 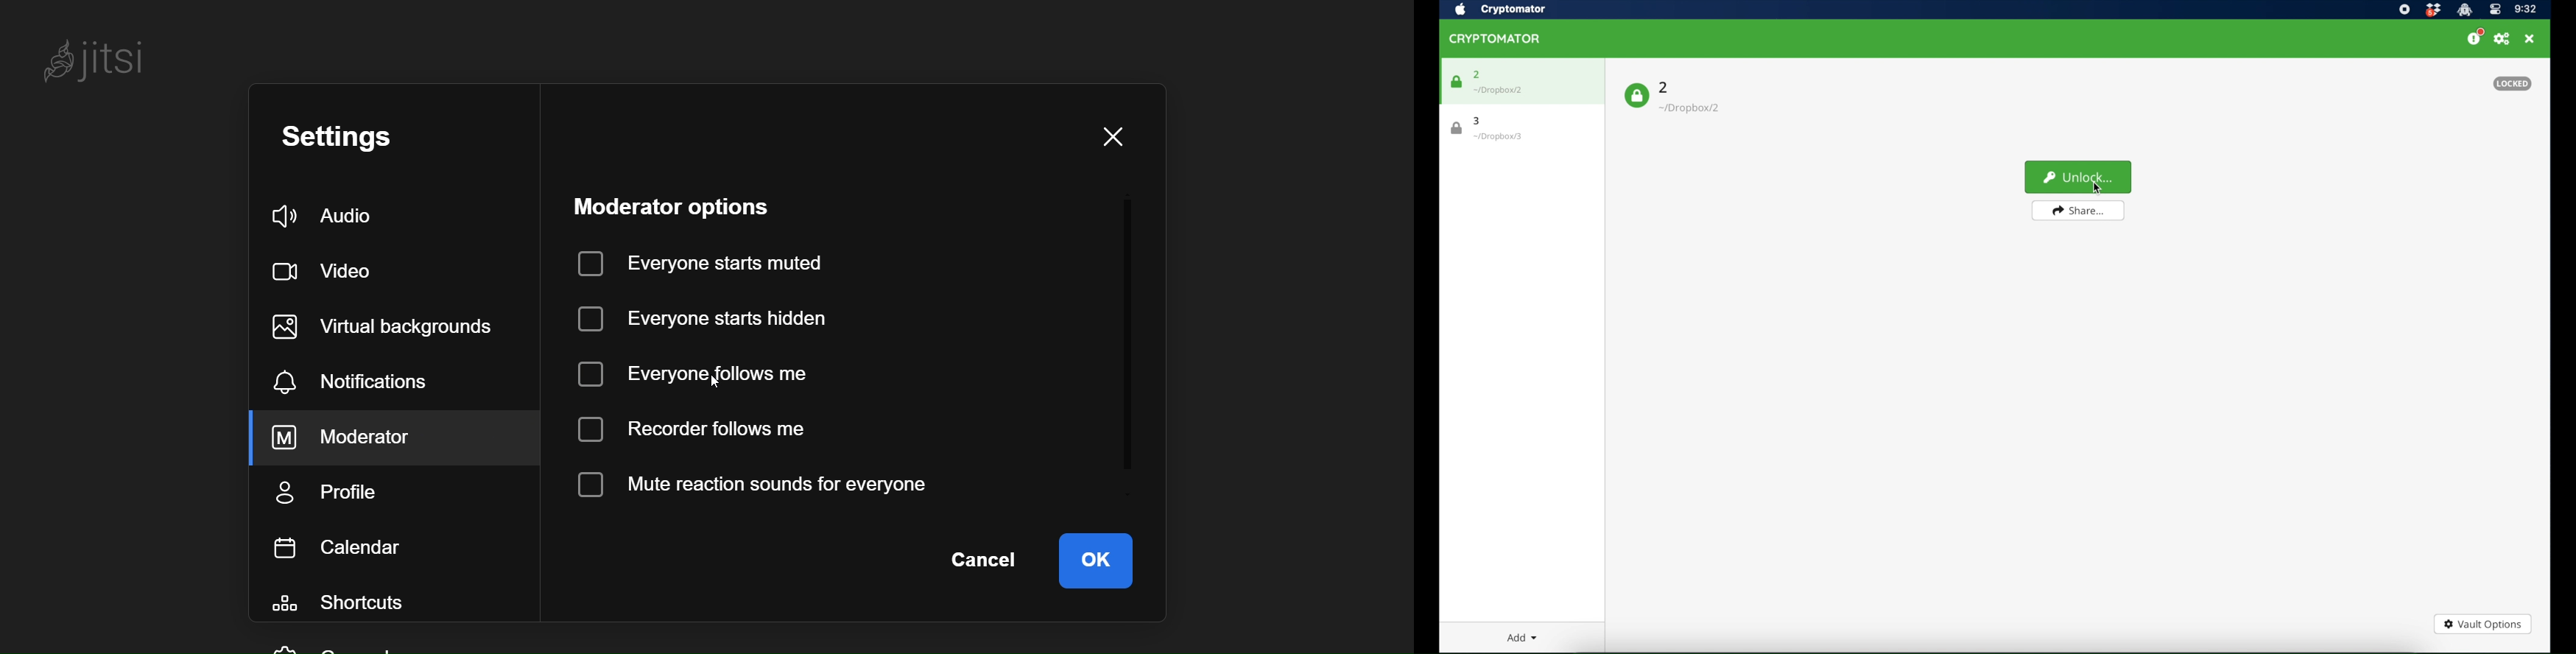 What do you see at coordinates (2097, 187) in the screenshot?
I see `cursor` at bounding box center [2097, 187].